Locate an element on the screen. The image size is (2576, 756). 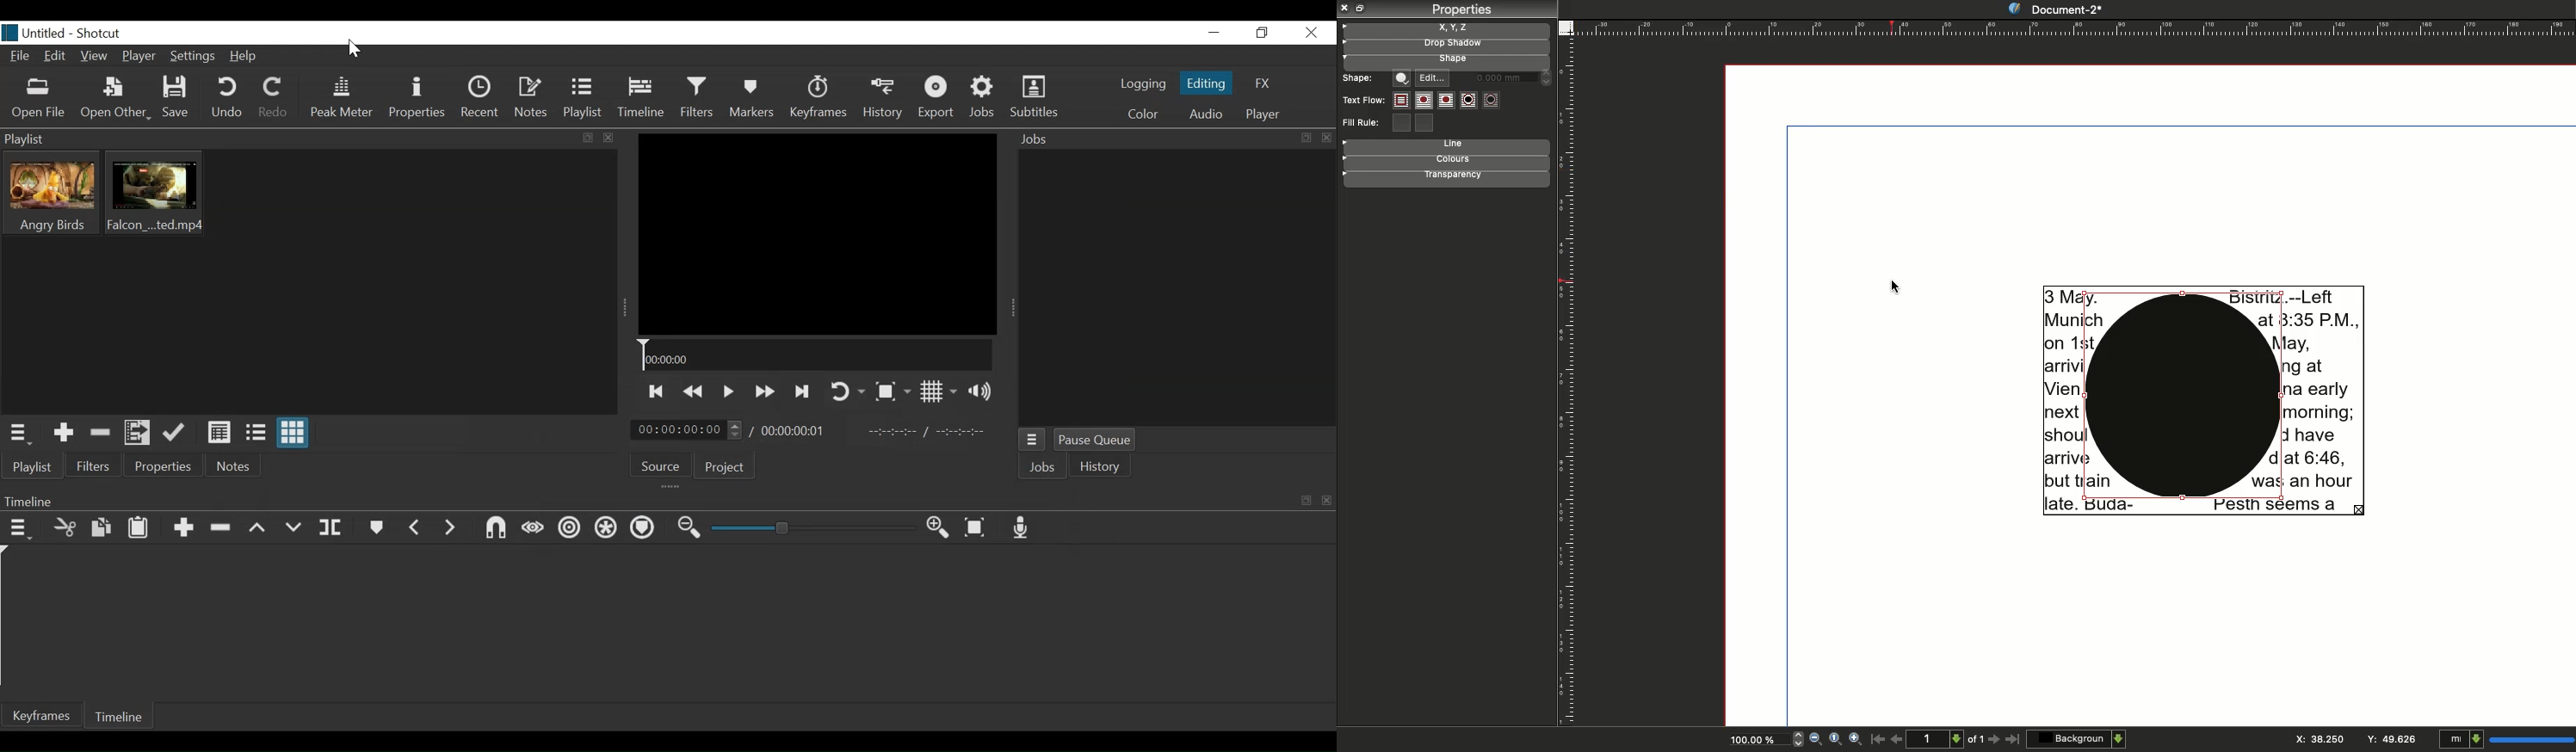
Timeline Panel is located at coordinates (668, 501).